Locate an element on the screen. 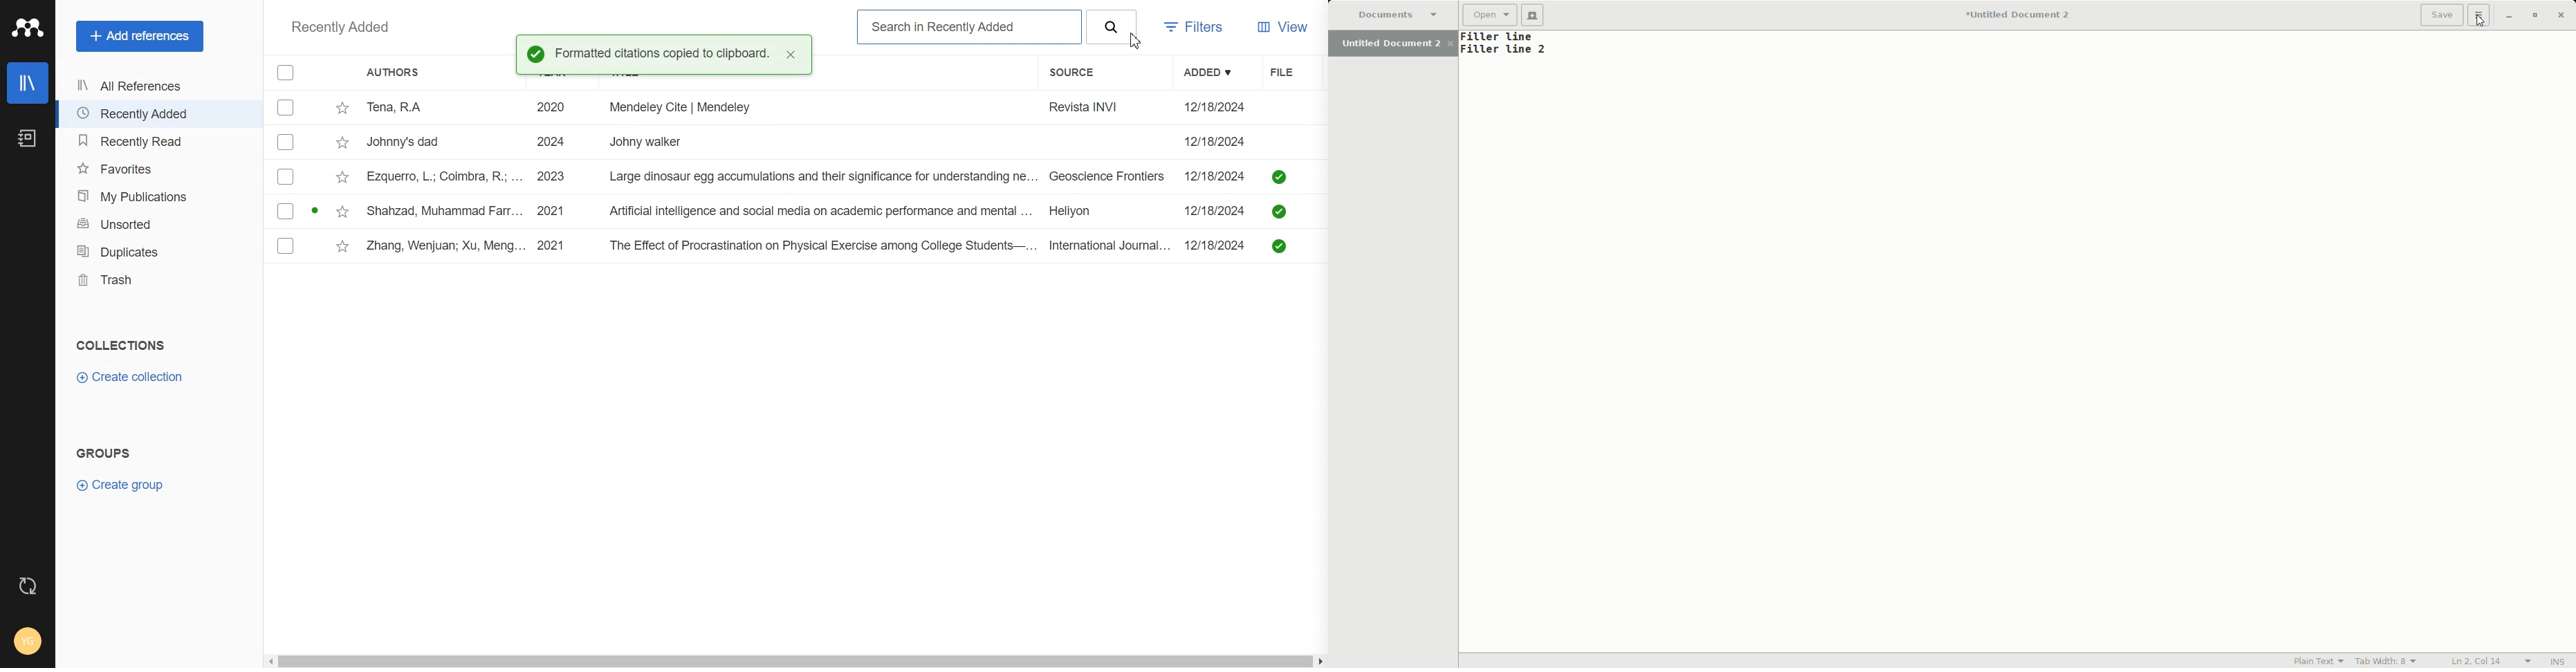 The width and height of the screenshot is (2576, 672). Checkbox is located at coordinates (285, 178).